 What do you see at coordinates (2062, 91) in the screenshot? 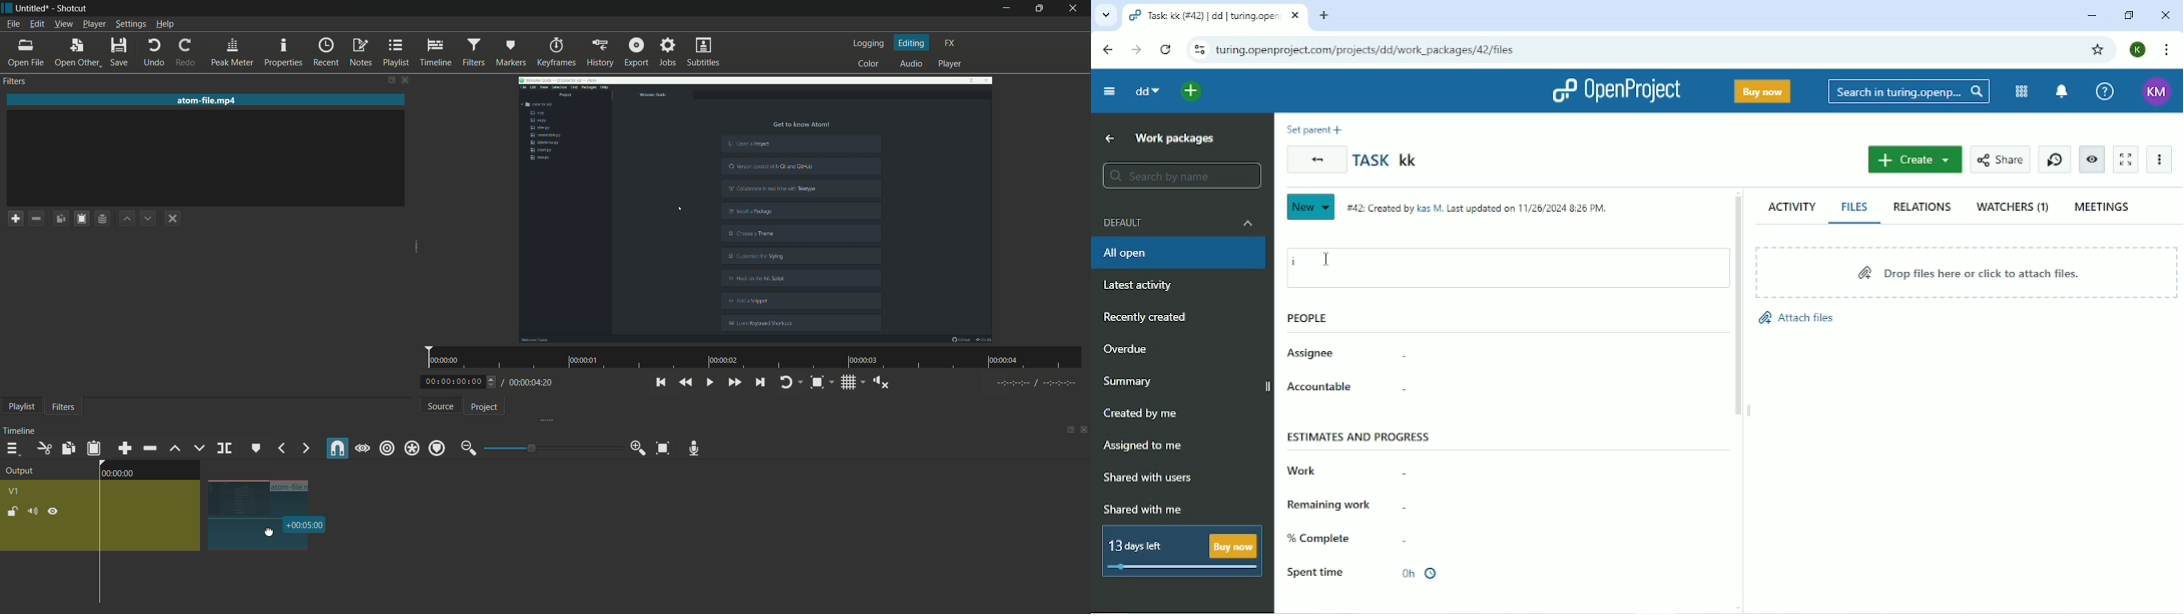
I see `To notification center` at bounding box center [2062, 91].